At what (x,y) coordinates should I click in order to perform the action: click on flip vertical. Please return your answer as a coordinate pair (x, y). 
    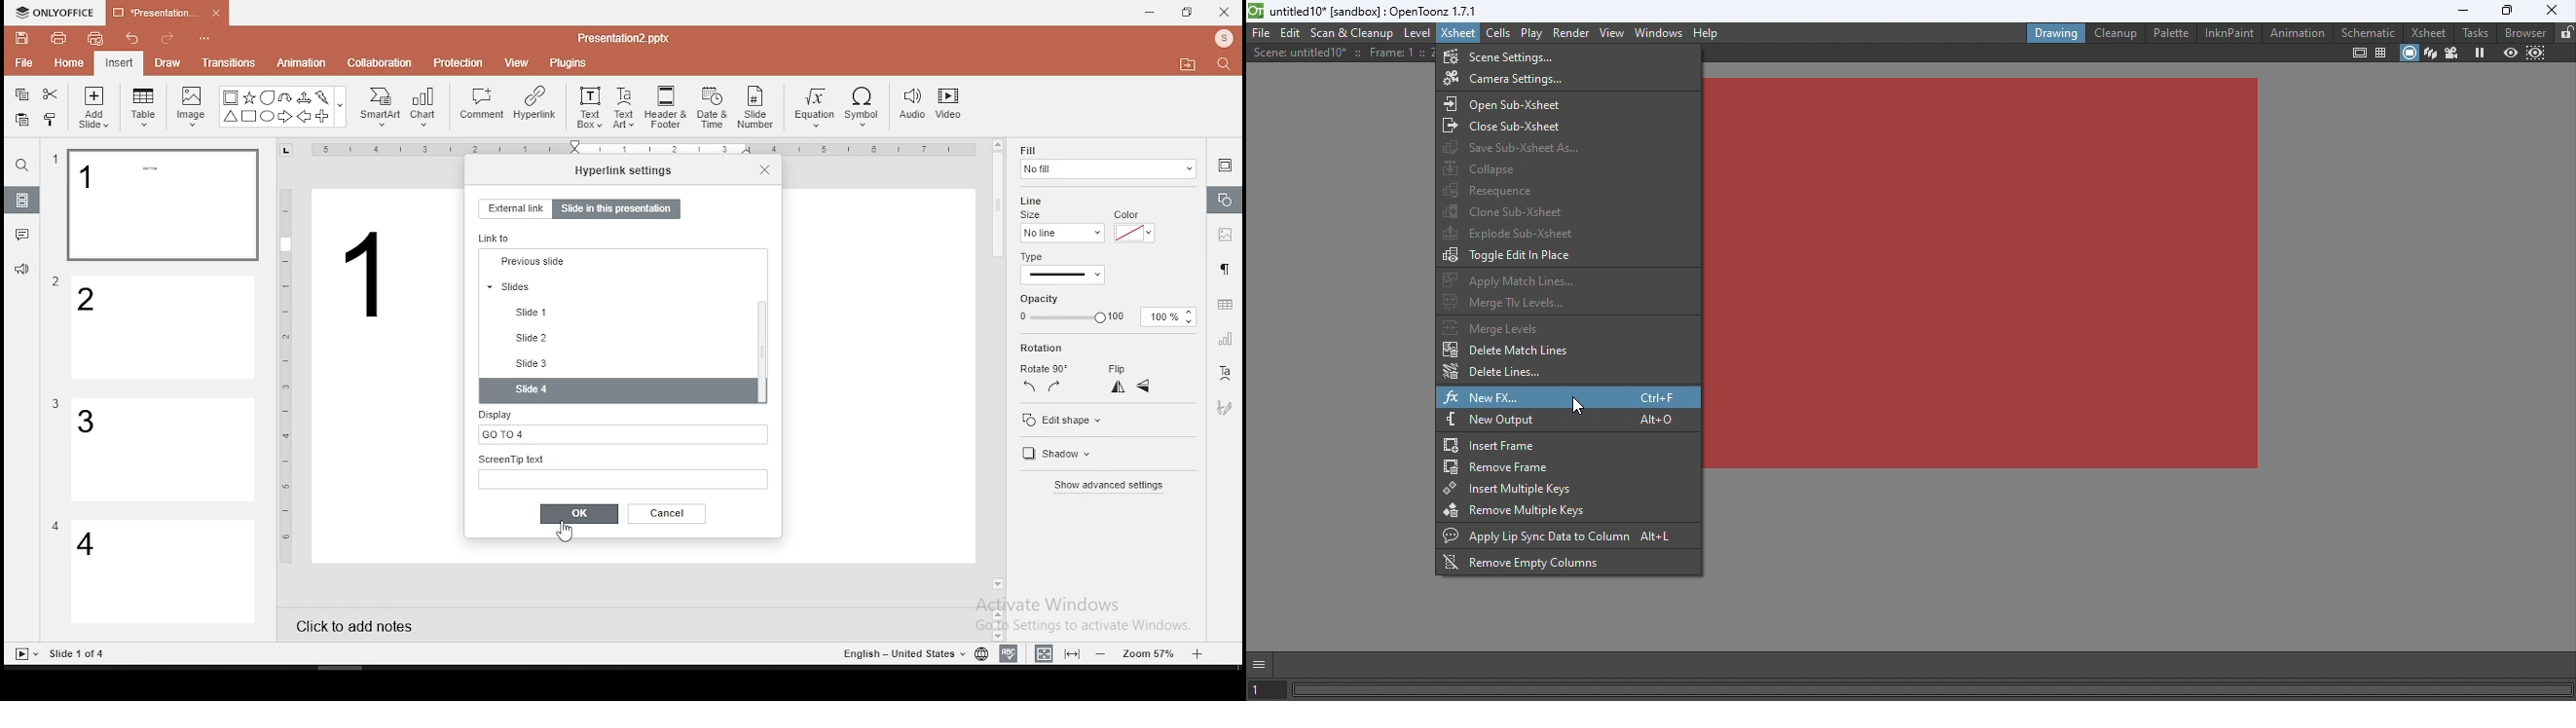
    Looking at the image, I should click on (1145, 388).